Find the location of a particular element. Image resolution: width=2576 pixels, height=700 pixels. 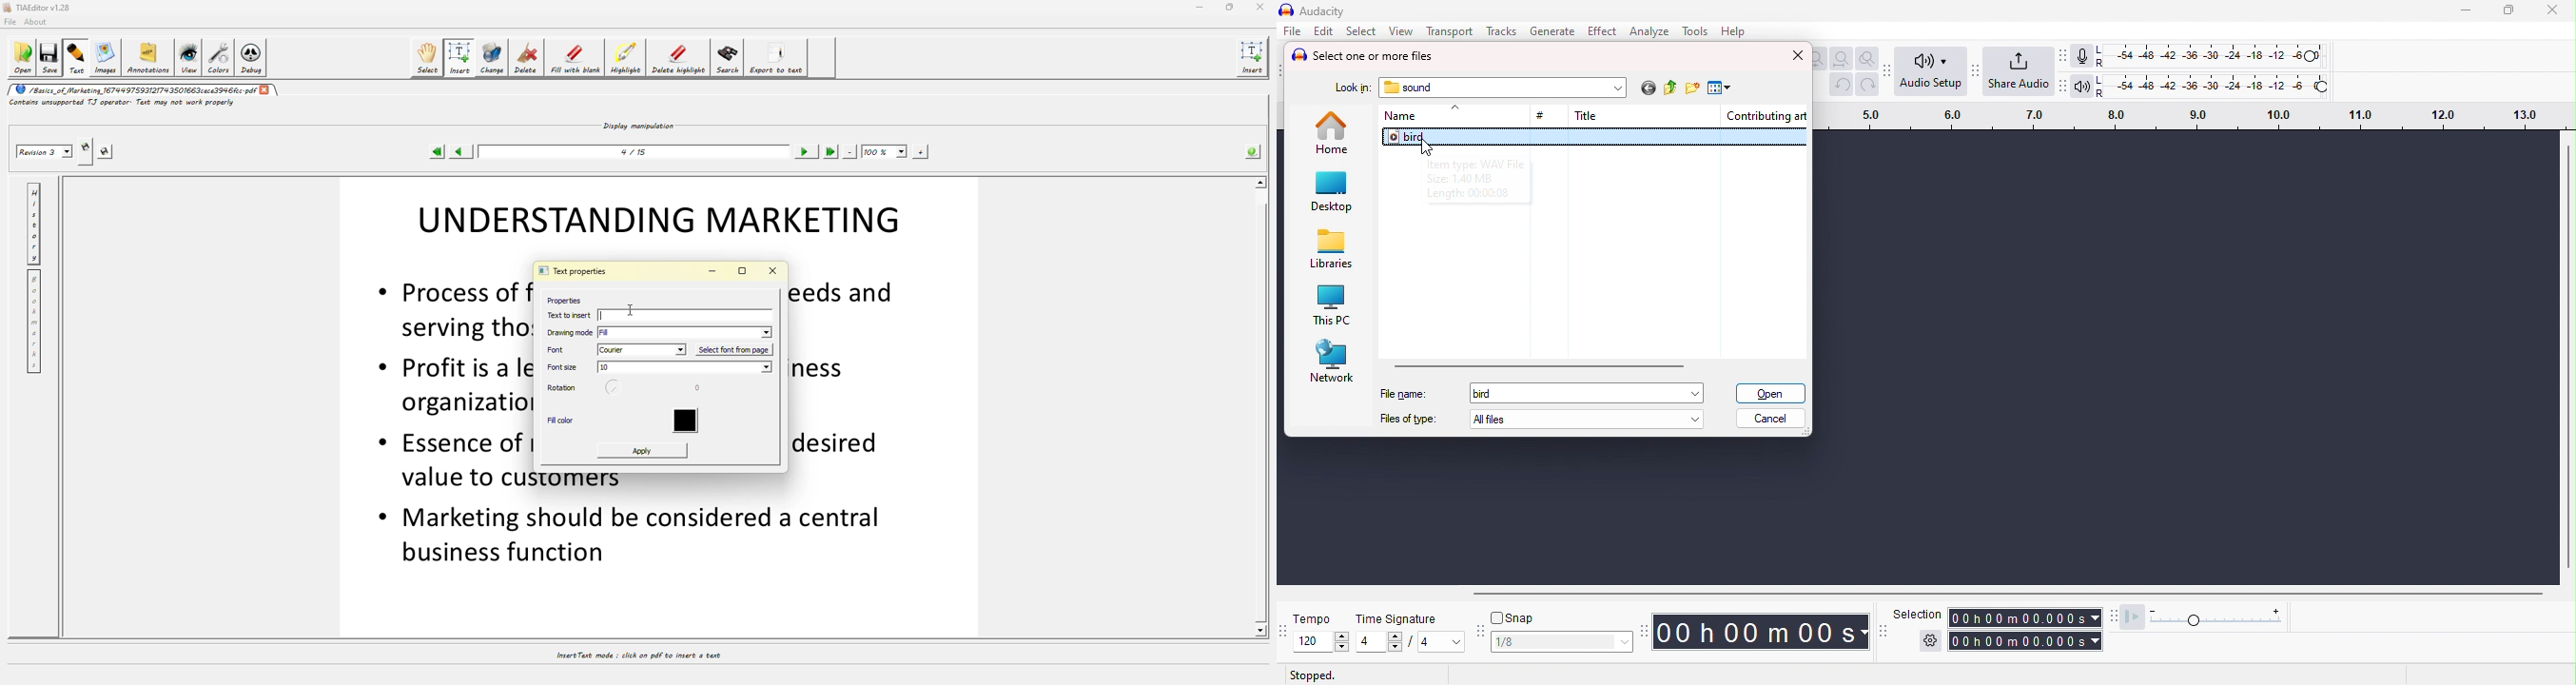

home is located at coordinates (1335, 131).